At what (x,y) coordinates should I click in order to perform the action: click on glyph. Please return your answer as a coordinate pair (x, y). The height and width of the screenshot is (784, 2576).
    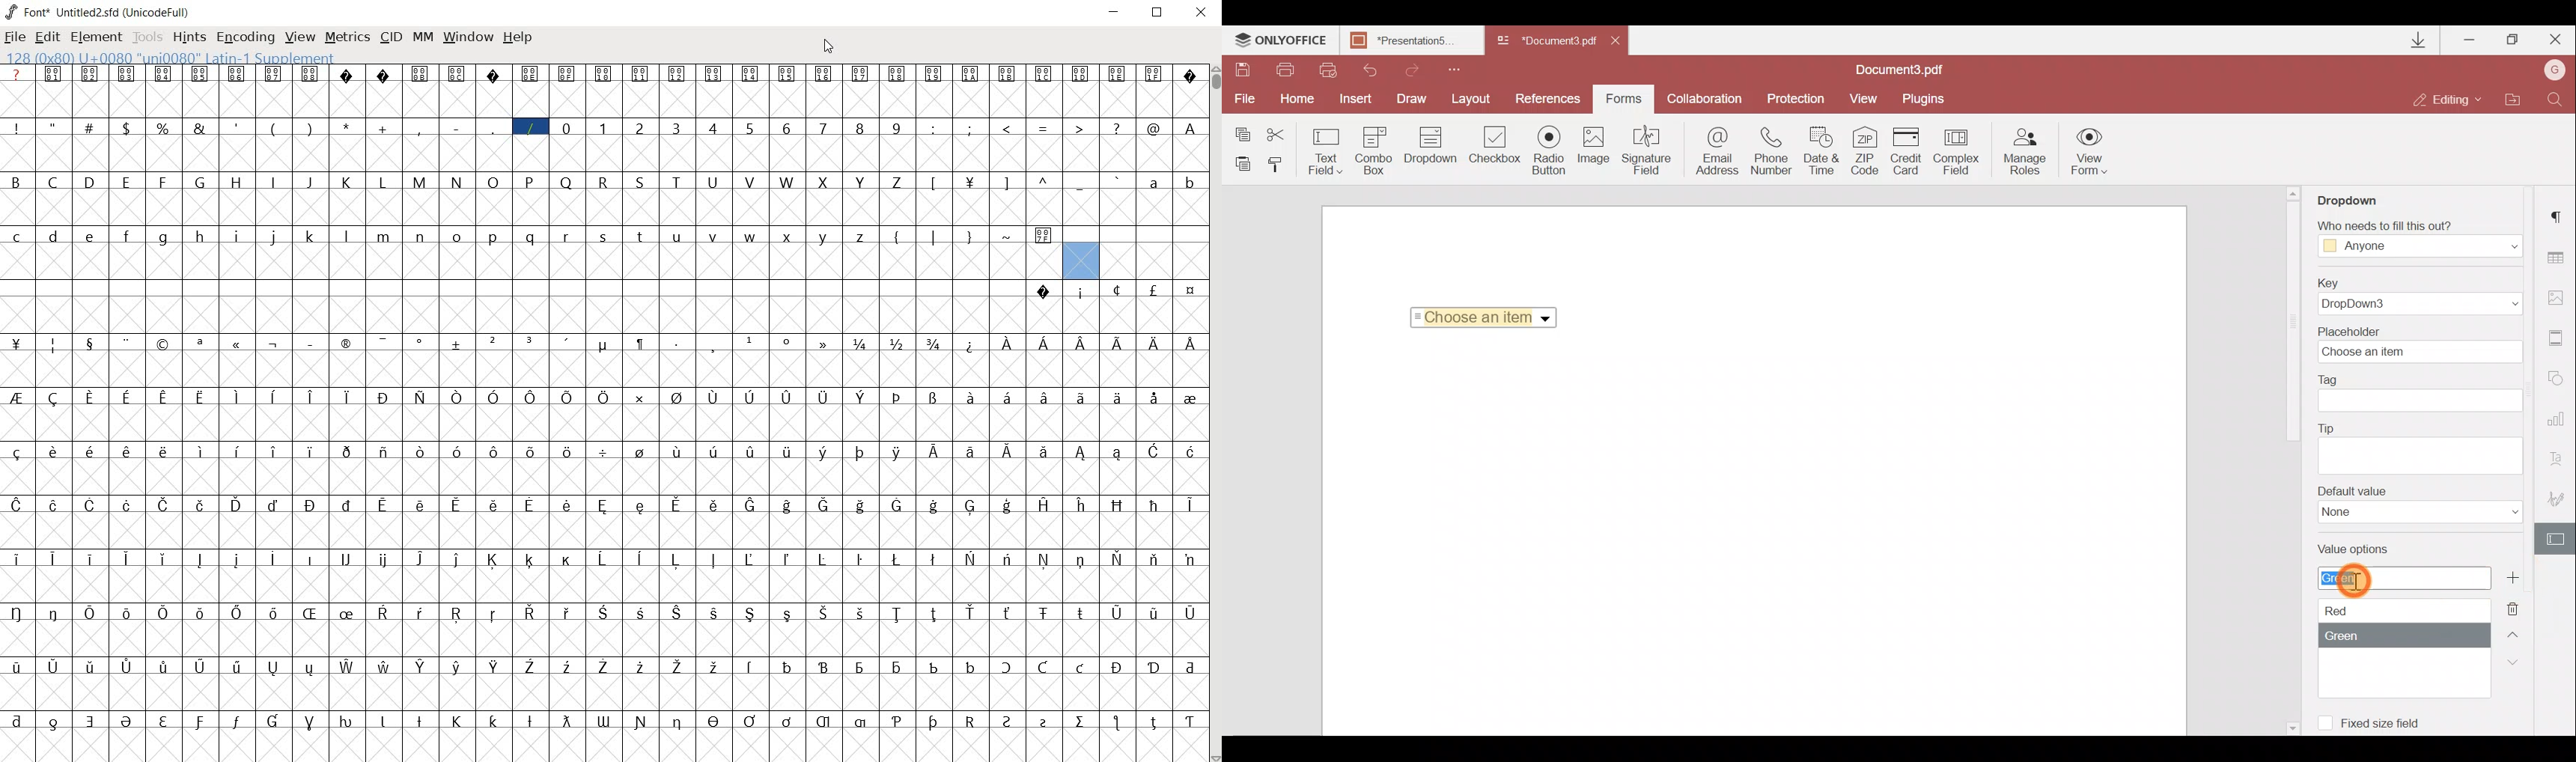
    Looking at the image, I should click on (199, 344).